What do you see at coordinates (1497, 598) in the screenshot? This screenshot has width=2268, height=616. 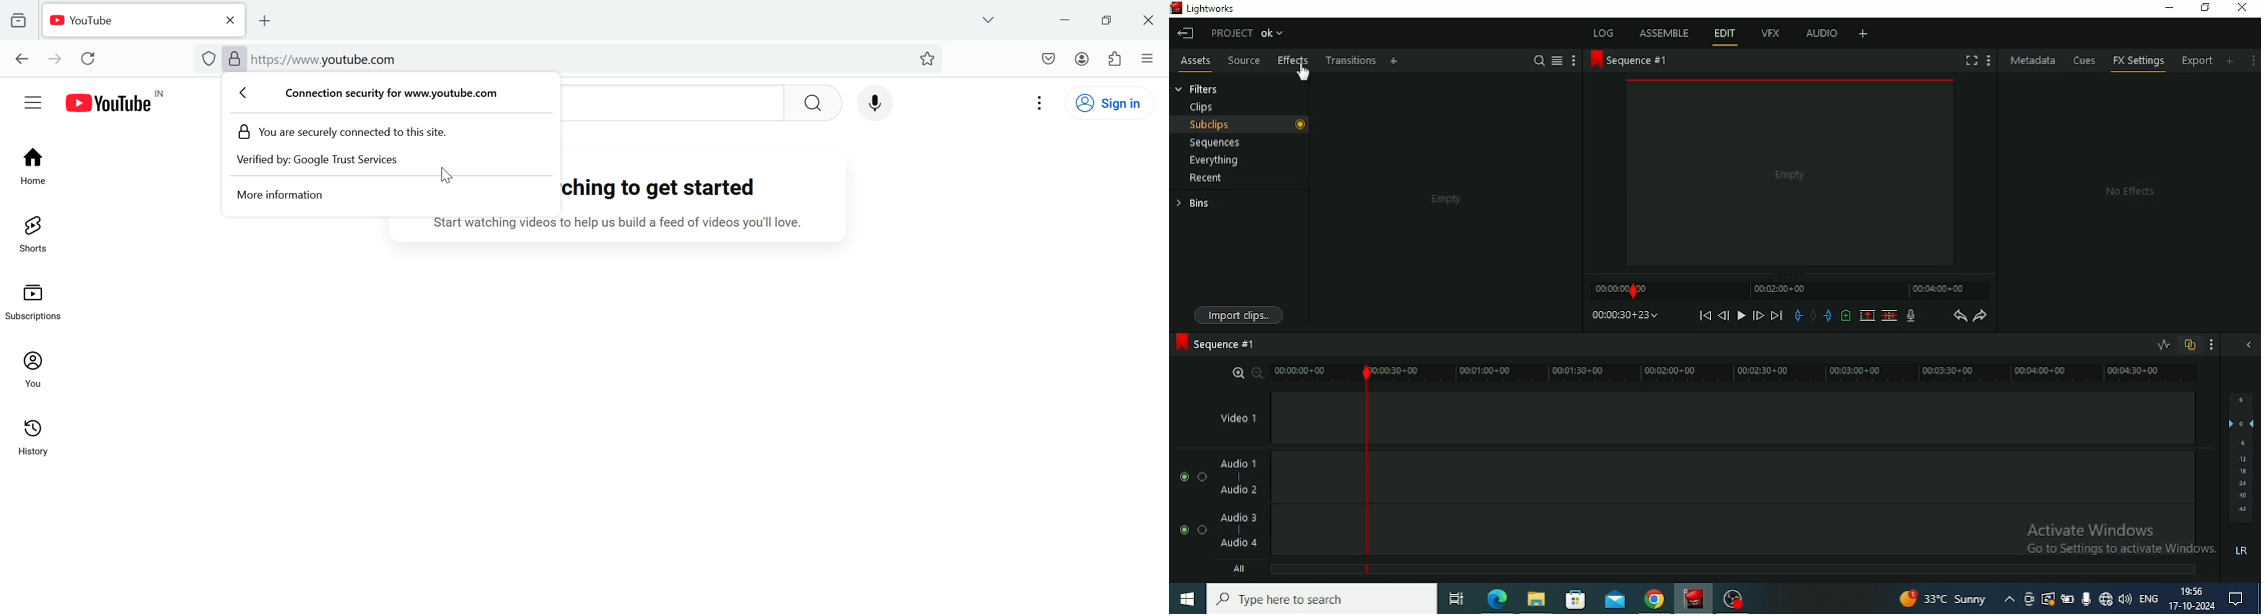 I see `Microsoft edge` at bounding box center [1497, 598].